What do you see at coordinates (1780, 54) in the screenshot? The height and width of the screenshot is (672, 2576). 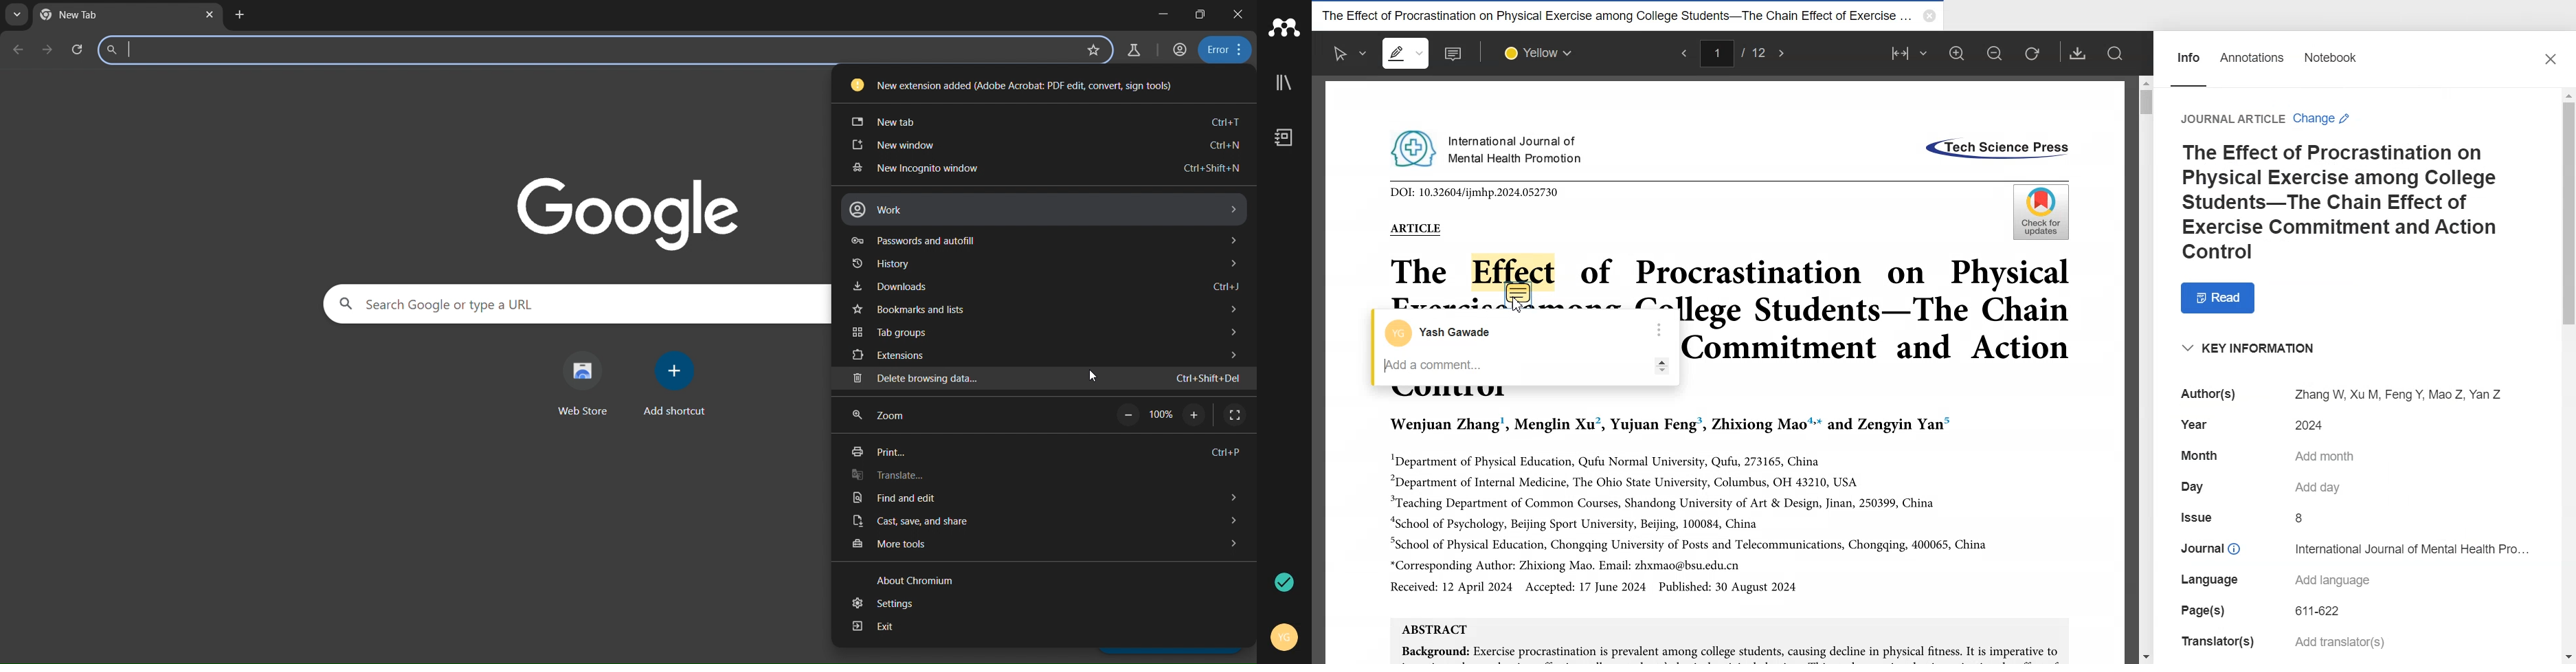 I see `Next` at bounding box center [1780, 54].